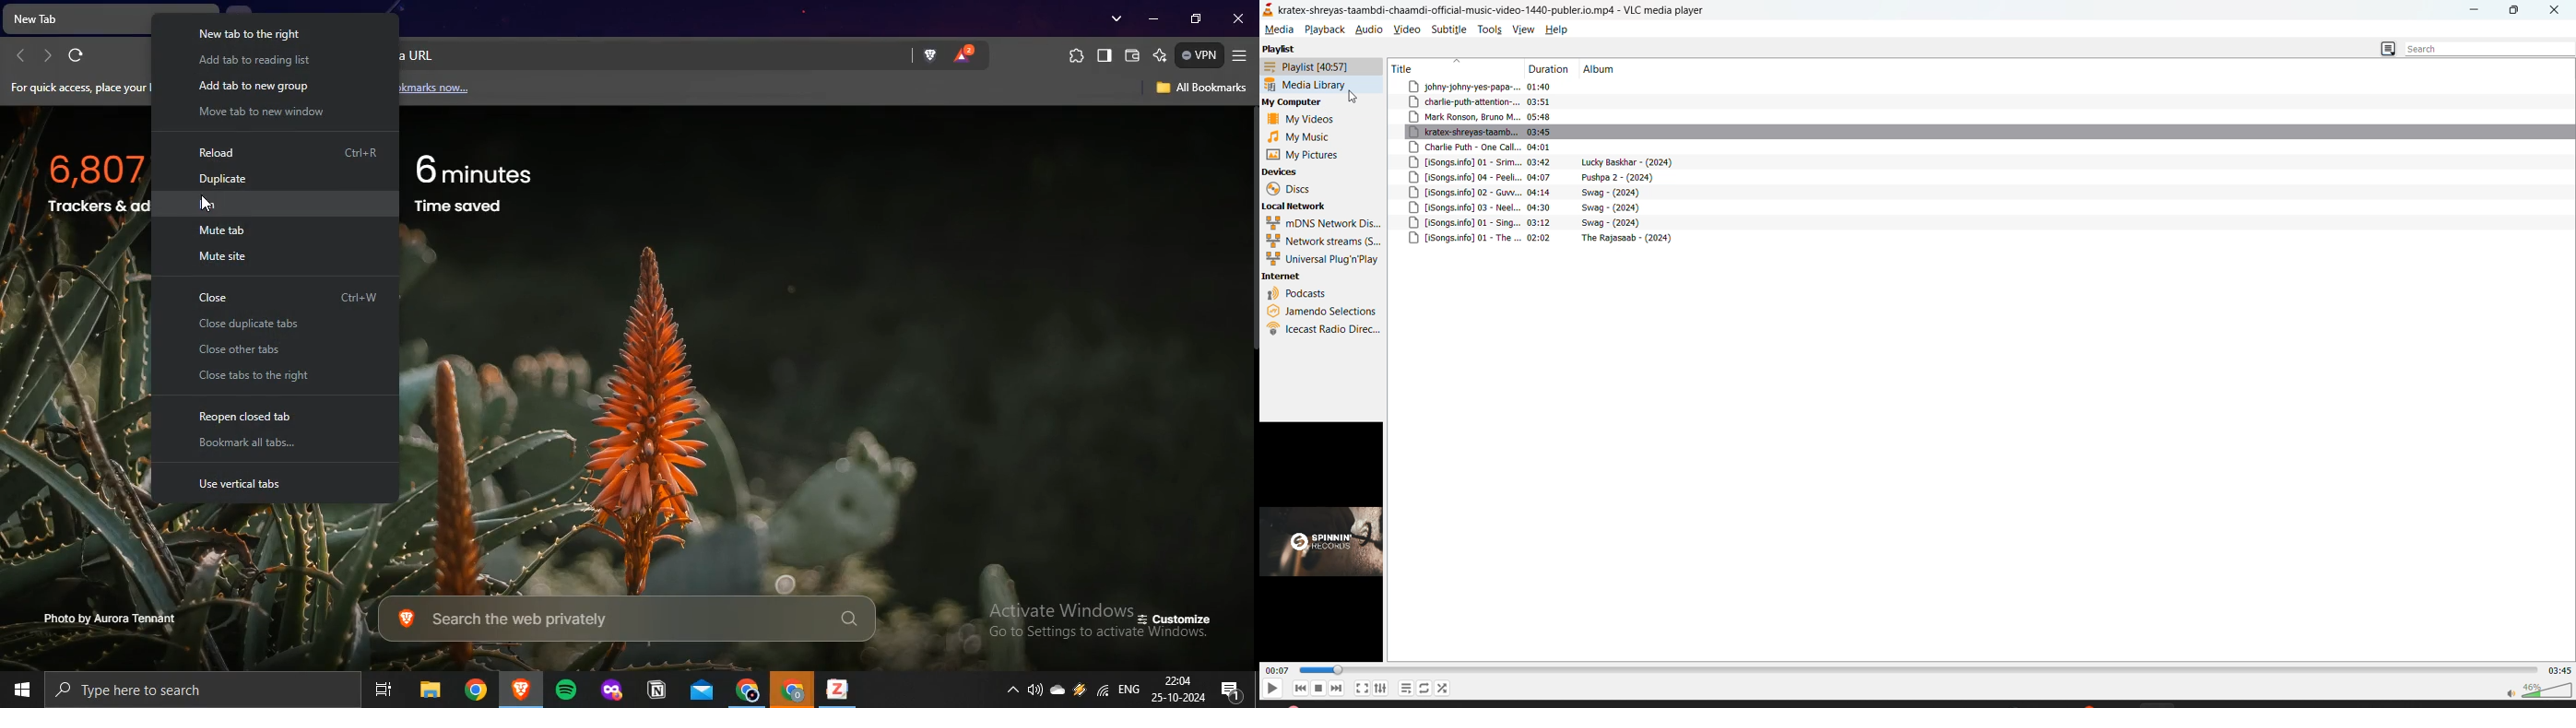 This screenshot has width=2576, height=728. I want to click on network streams, so click(1322, 241).